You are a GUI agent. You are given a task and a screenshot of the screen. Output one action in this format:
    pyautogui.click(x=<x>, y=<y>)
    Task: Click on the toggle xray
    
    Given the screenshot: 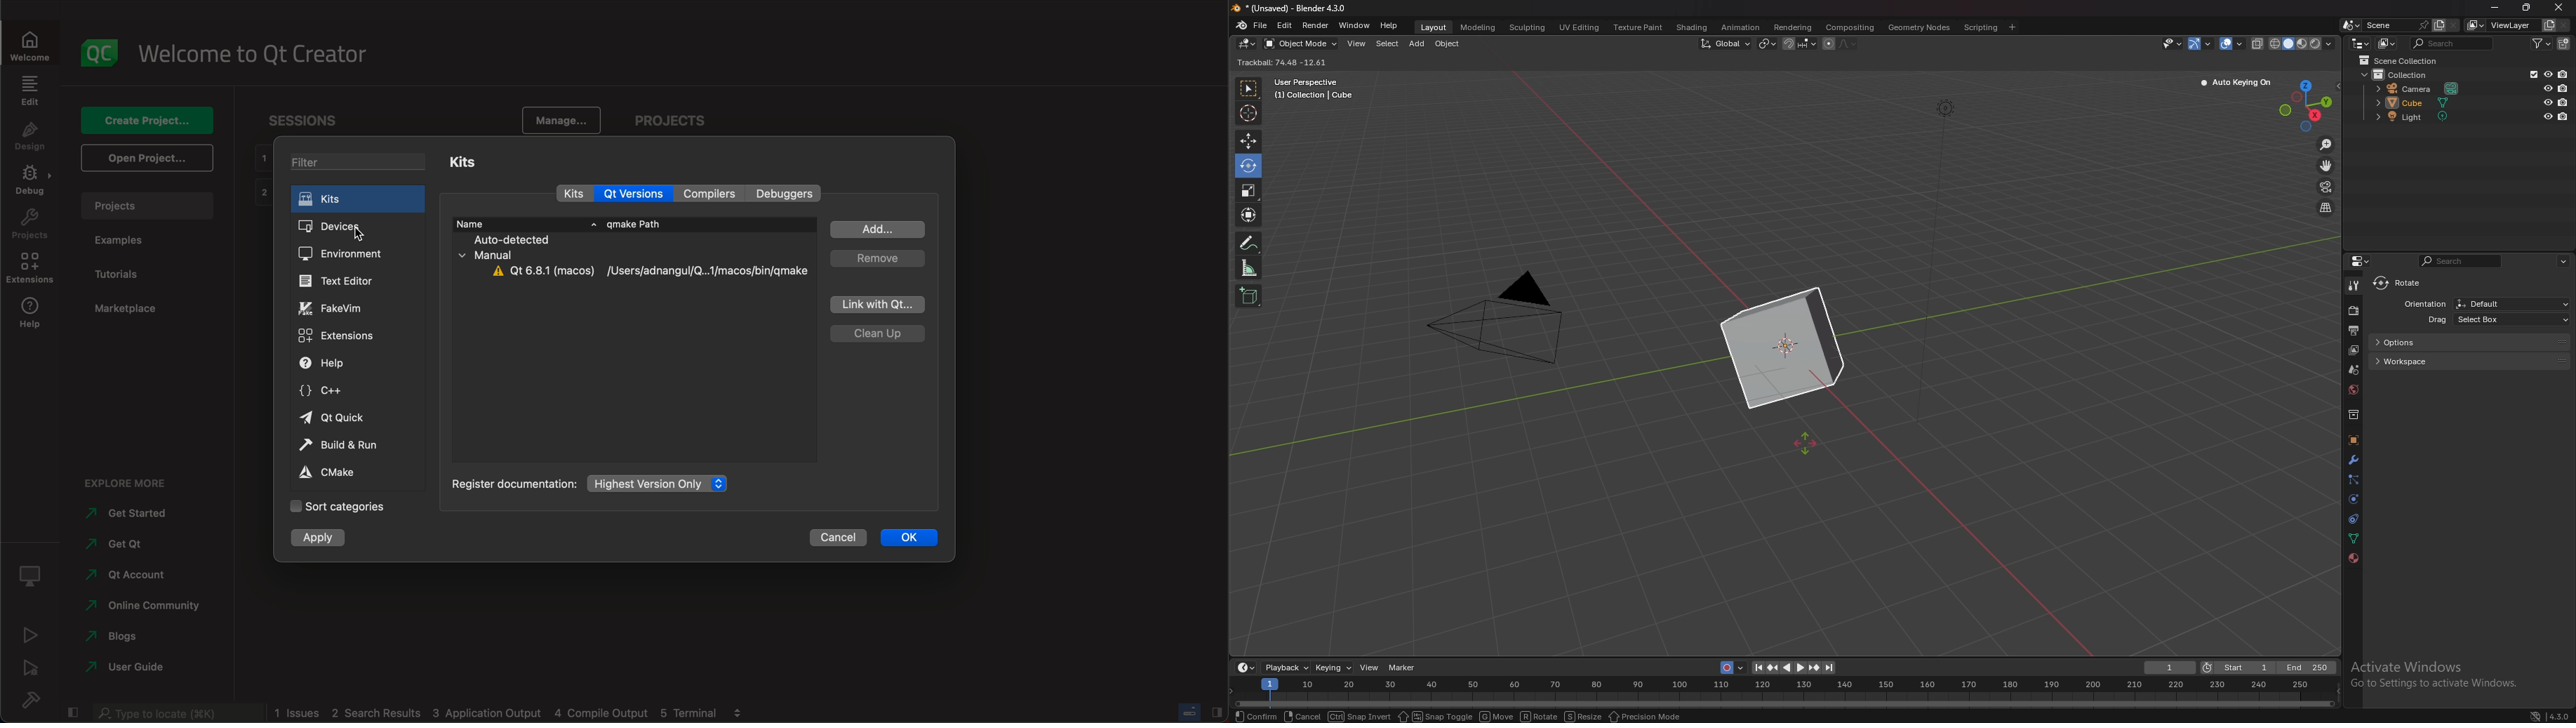 What is the action you would take?
    pyautogui.click(x=2258, y=44)
    